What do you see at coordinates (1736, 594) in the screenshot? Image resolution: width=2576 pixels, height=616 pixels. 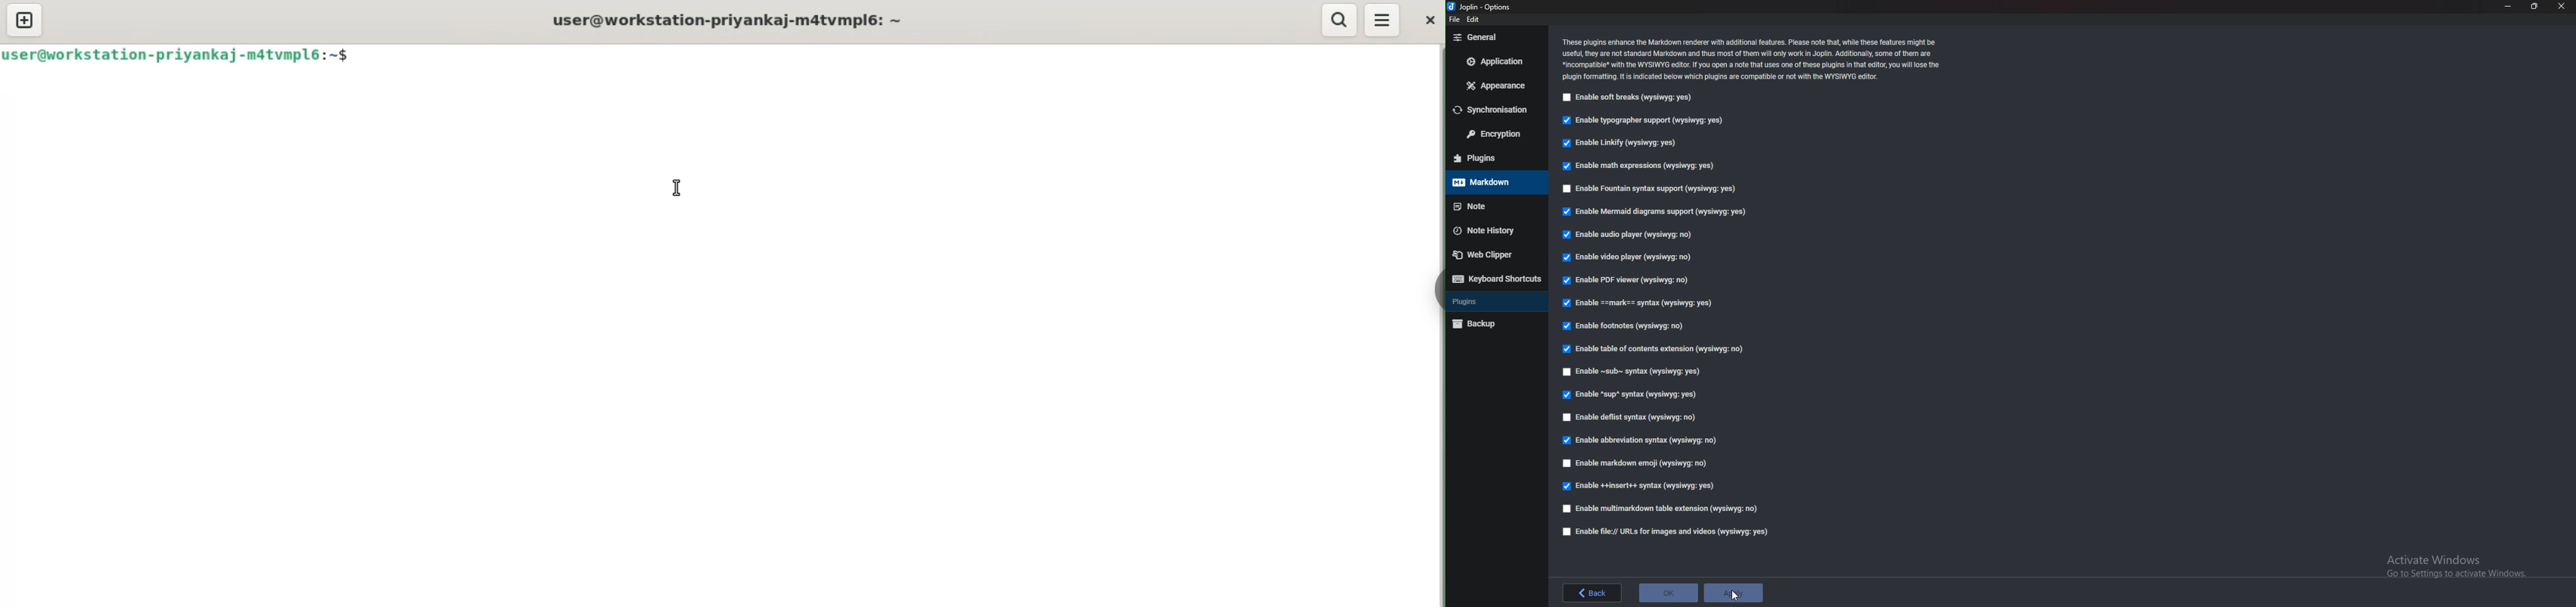 I see `apply` at bounding box center [1736, 594].